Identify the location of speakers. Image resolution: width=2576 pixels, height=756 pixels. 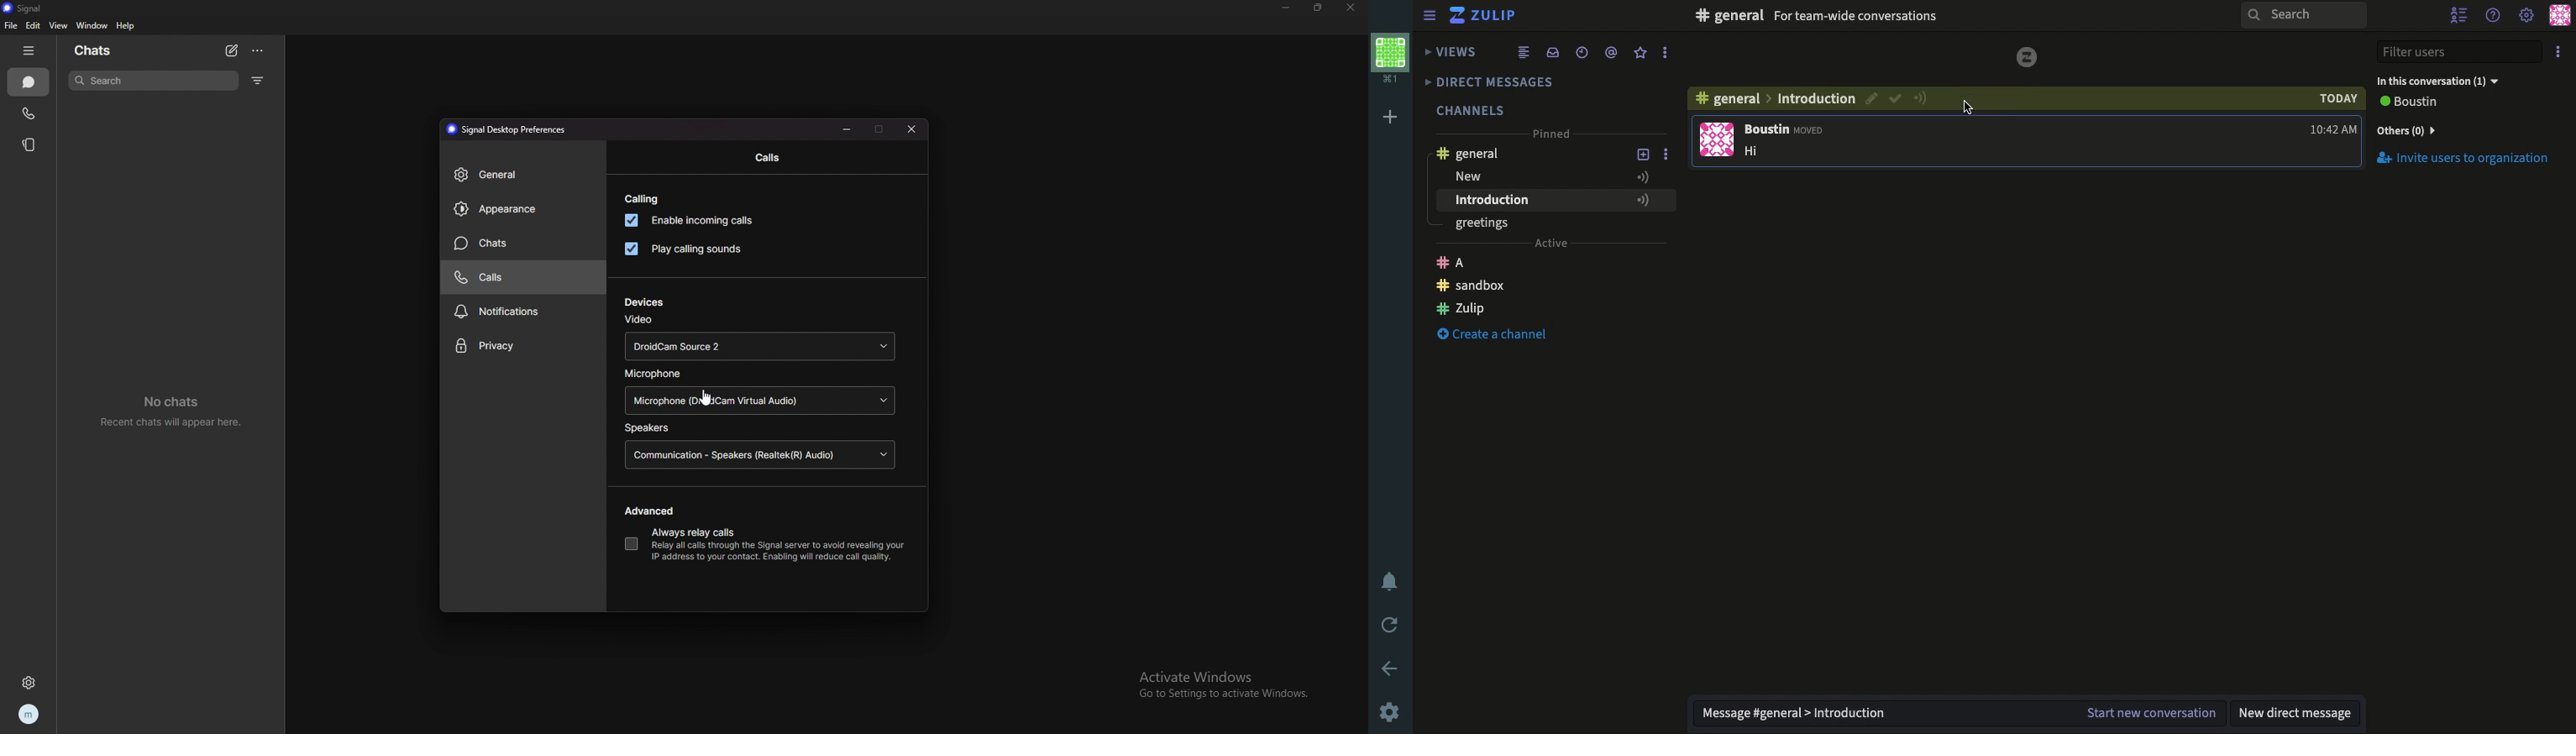
(649, 428).